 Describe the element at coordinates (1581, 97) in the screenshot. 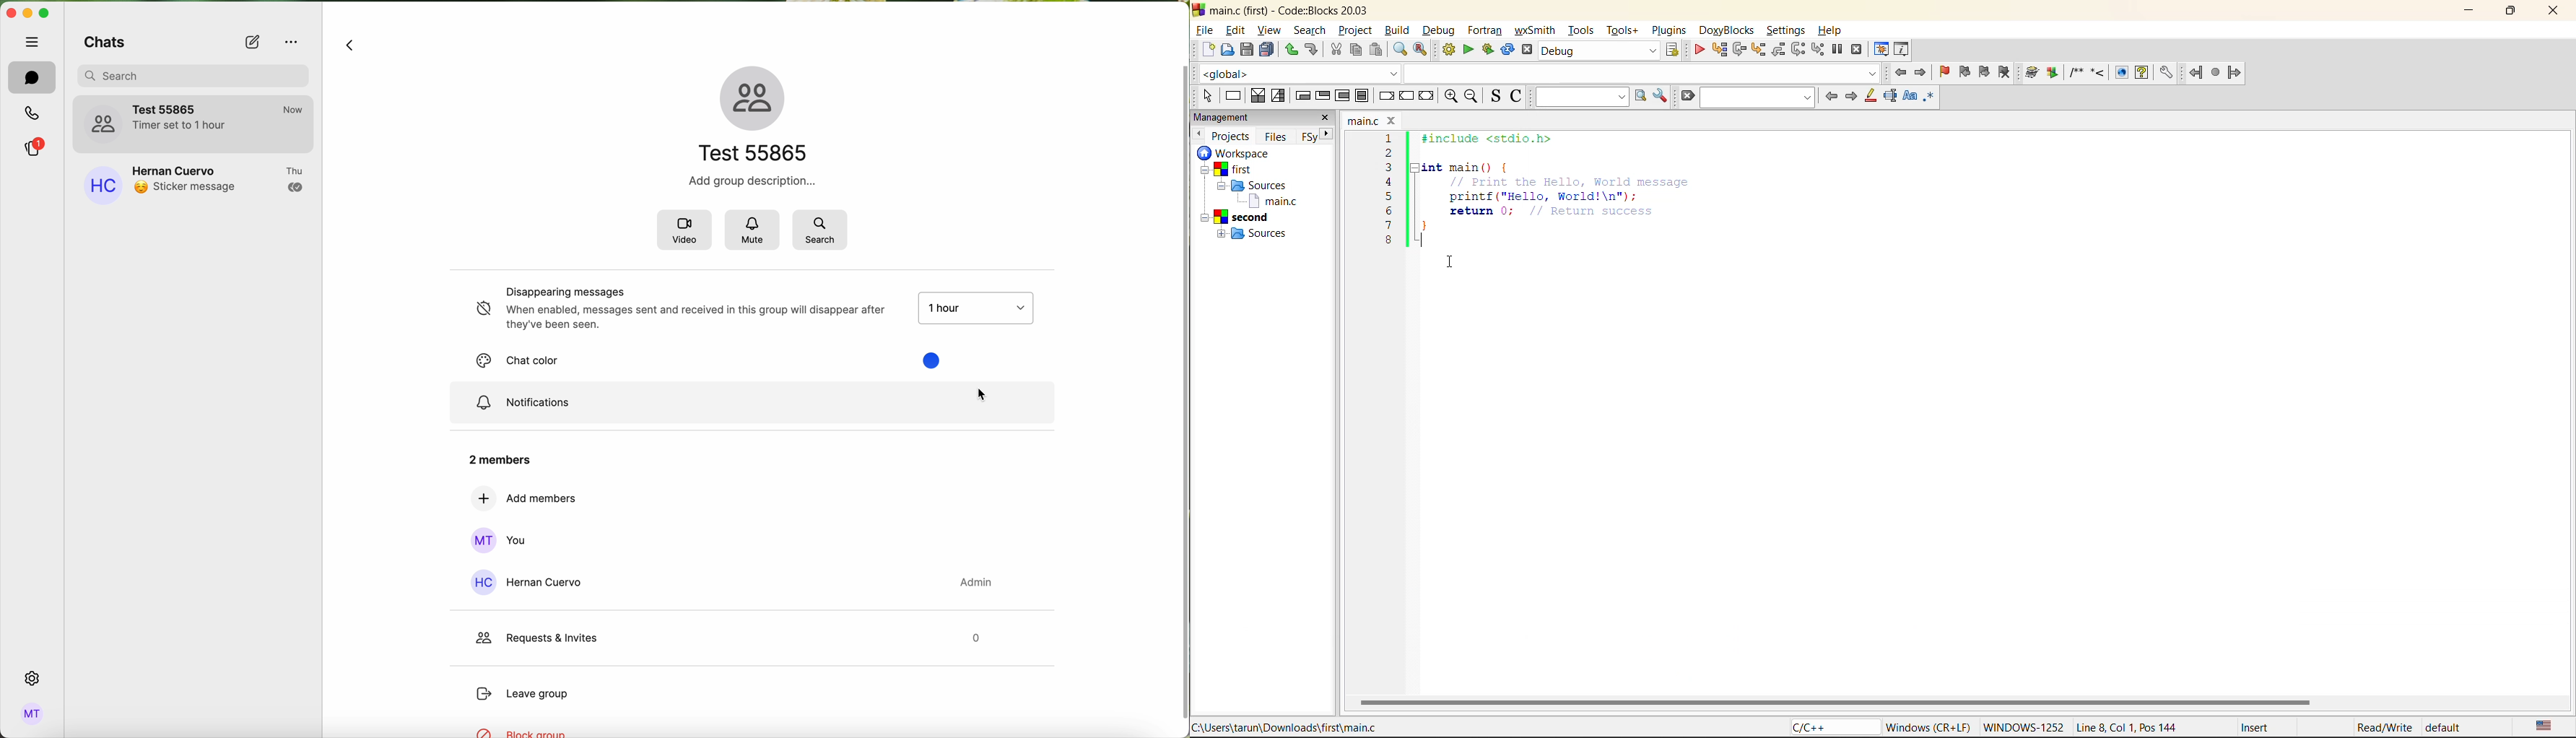

I see `text to search` at that location.